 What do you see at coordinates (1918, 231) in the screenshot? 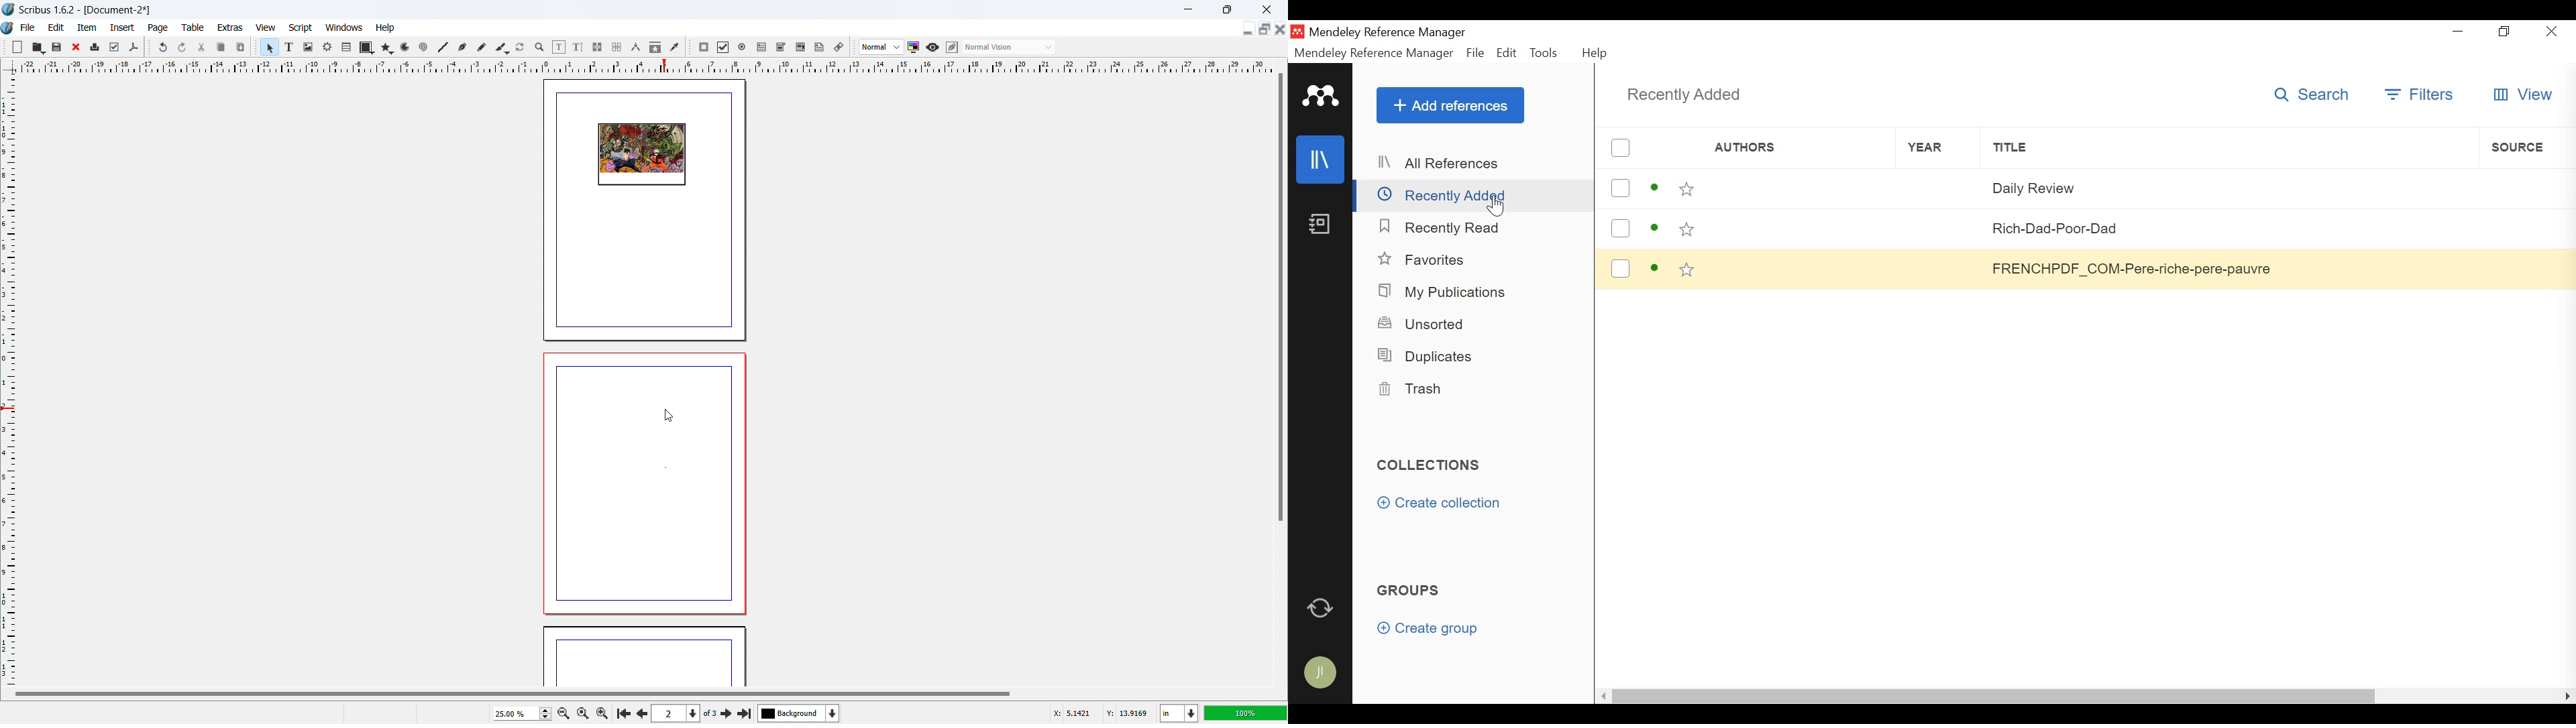
I see `Year` at bounding box center [1918, 231].